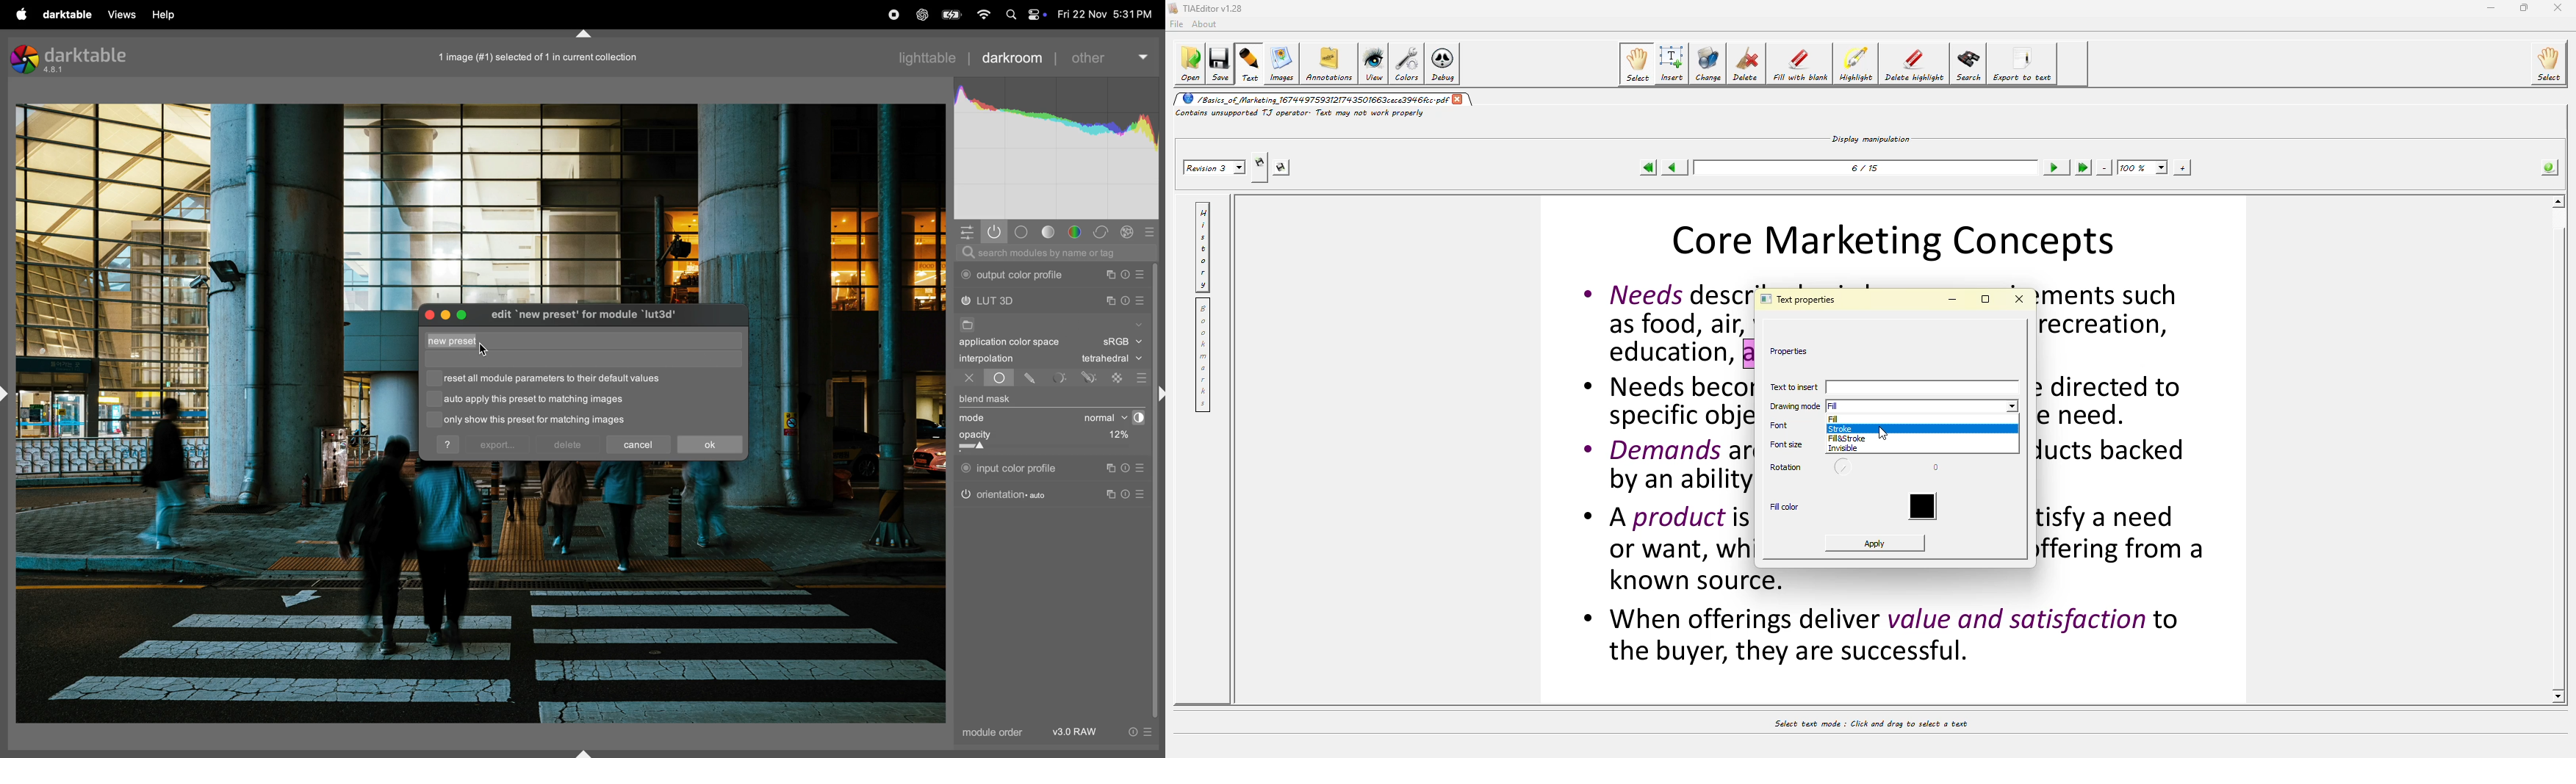 This screenshot has width=2576, height=784. What do you see at coordinates (990, 378) in the screenshot?
I see `uniformly` at bounding box center [990, 378].